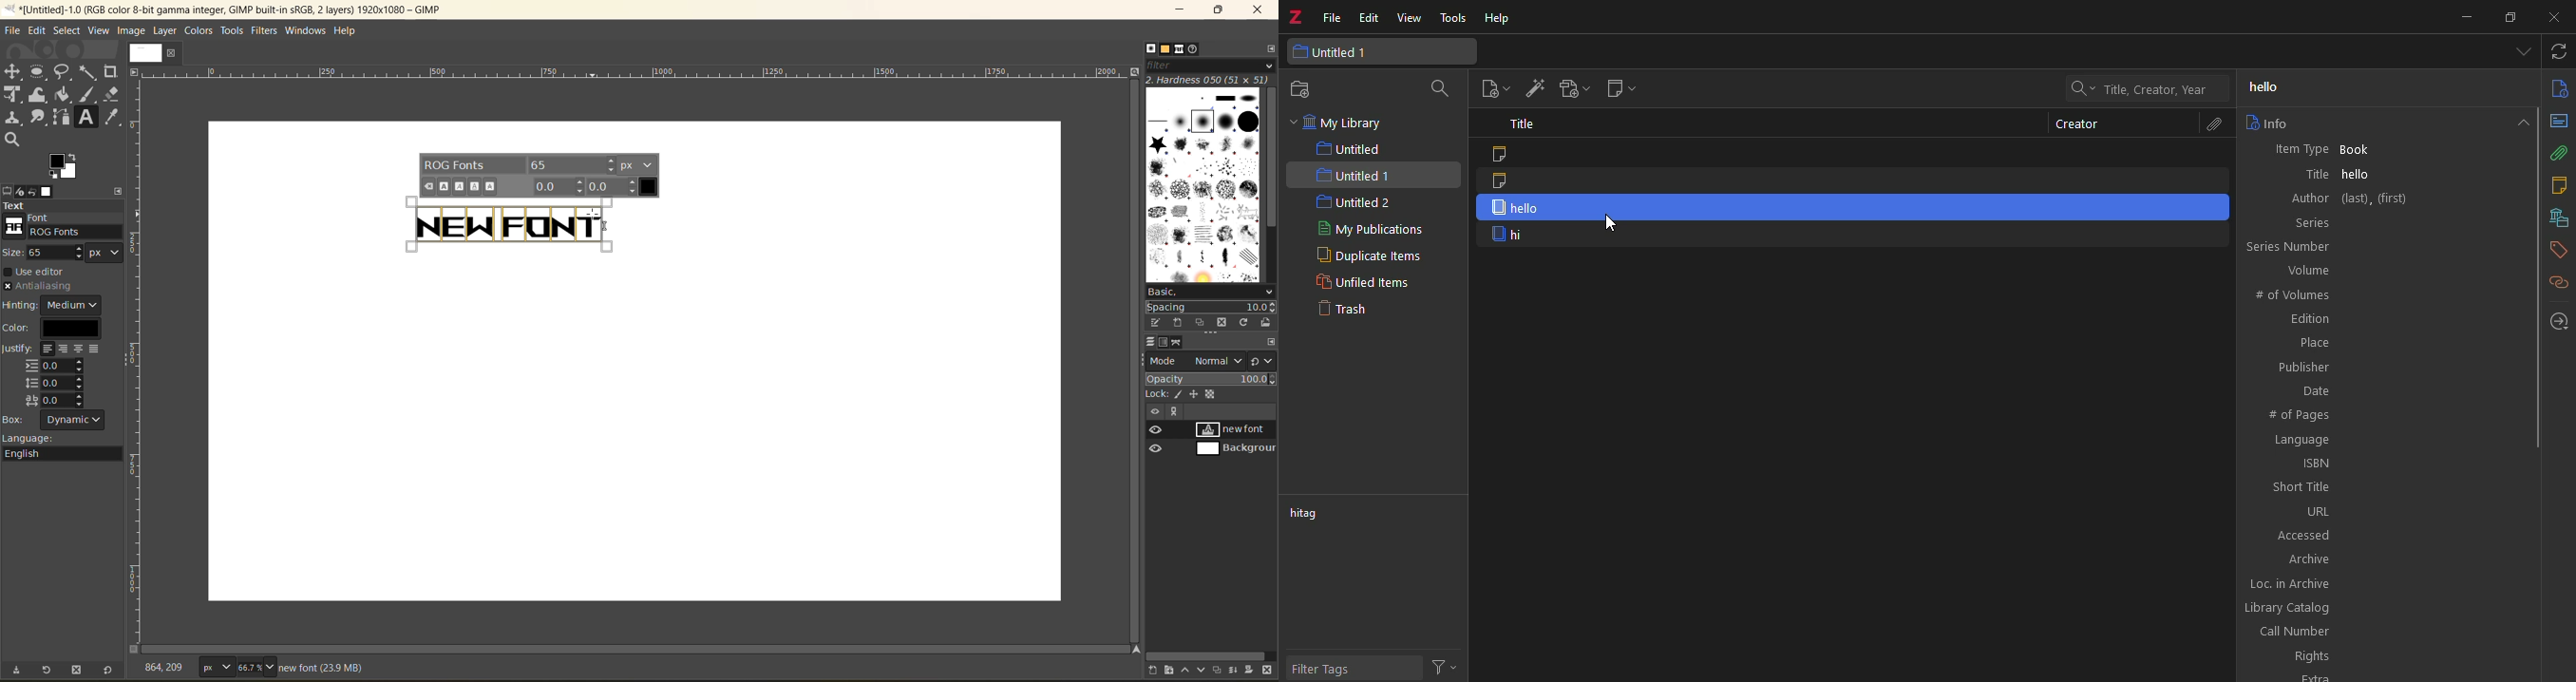  Describe the element at coordinates (1166, 49) in the screenshot. I see `patterns` at that location.